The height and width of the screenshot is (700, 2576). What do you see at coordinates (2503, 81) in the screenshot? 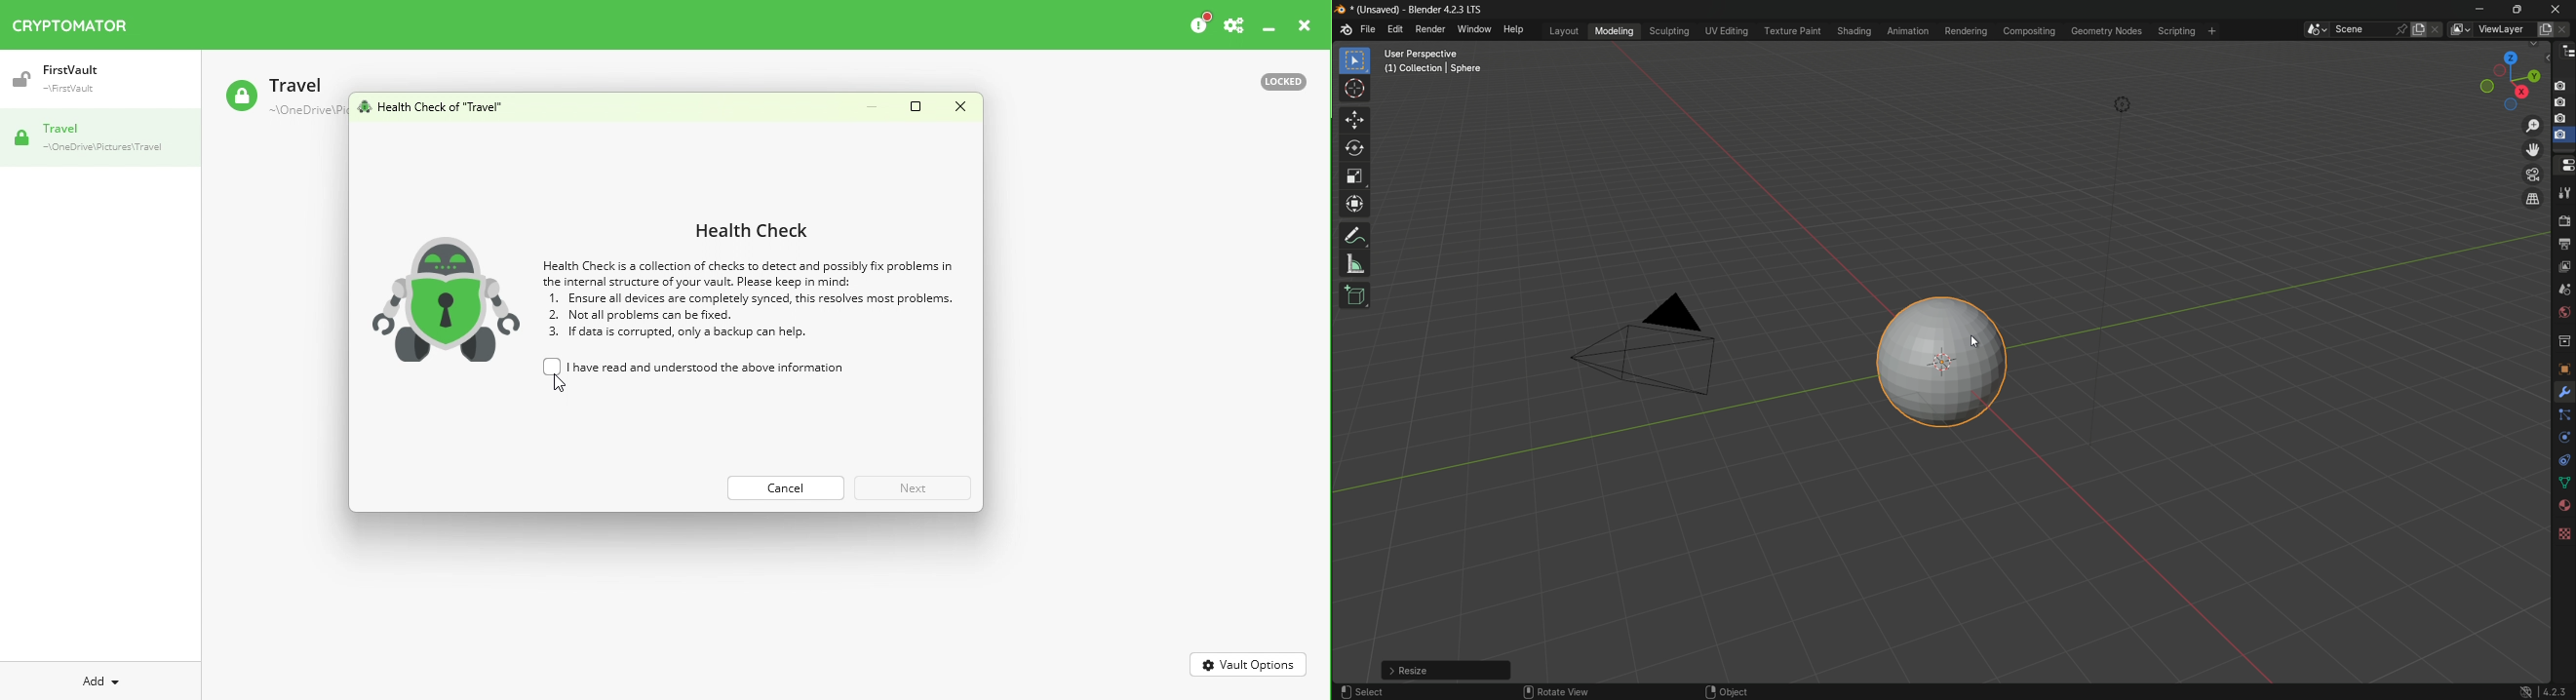
I see `rotate or preset viewpoint` at bounding box center [2503, 81].